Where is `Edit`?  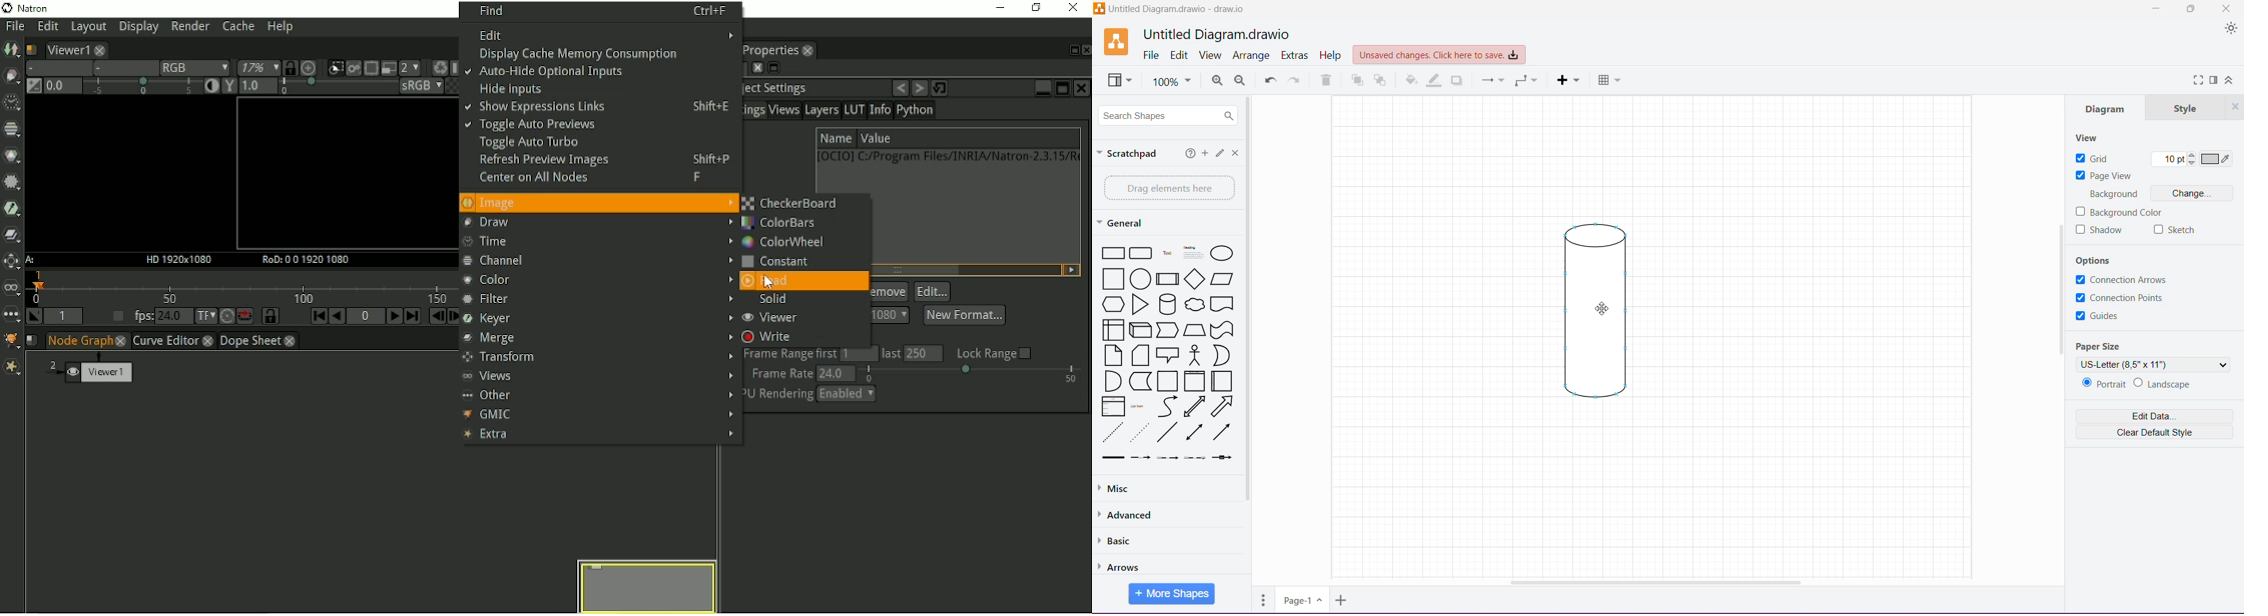
Edit is located at coordinates (1179, 55).